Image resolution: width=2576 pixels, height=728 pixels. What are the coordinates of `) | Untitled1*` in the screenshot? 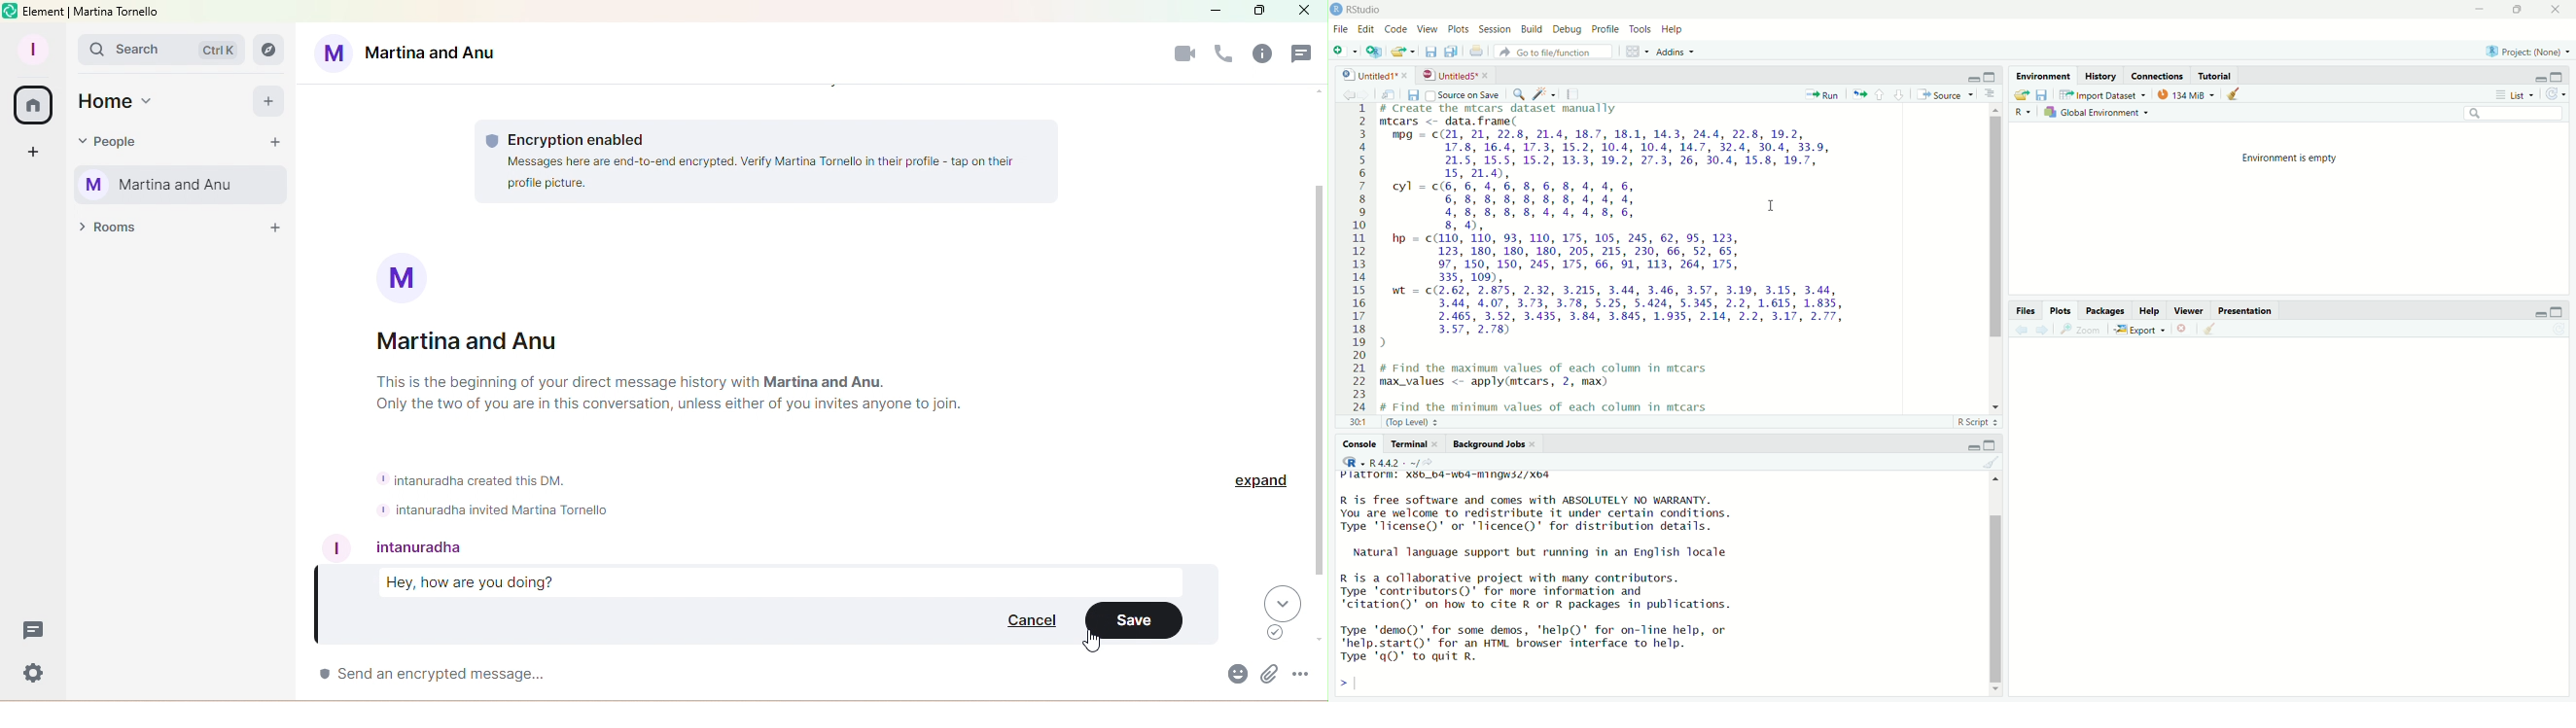 It's located at (1374, 73).